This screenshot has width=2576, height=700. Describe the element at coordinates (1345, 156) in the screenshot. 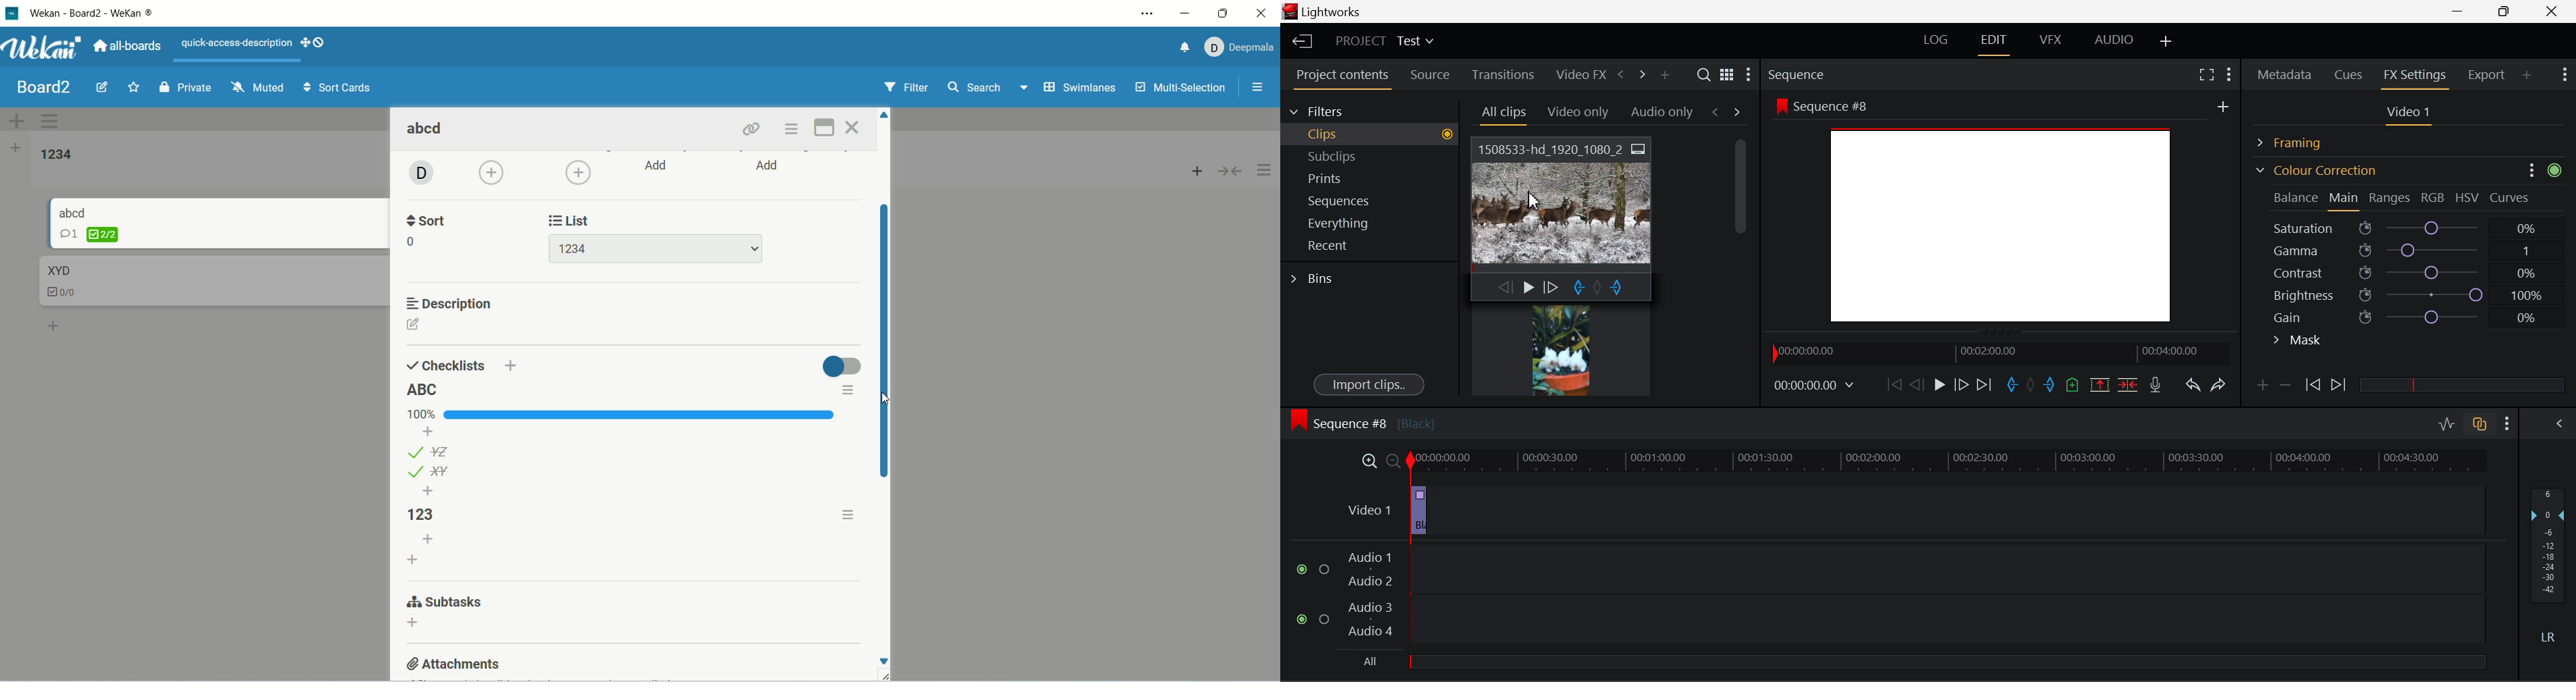

I see `Subclips` at that location.